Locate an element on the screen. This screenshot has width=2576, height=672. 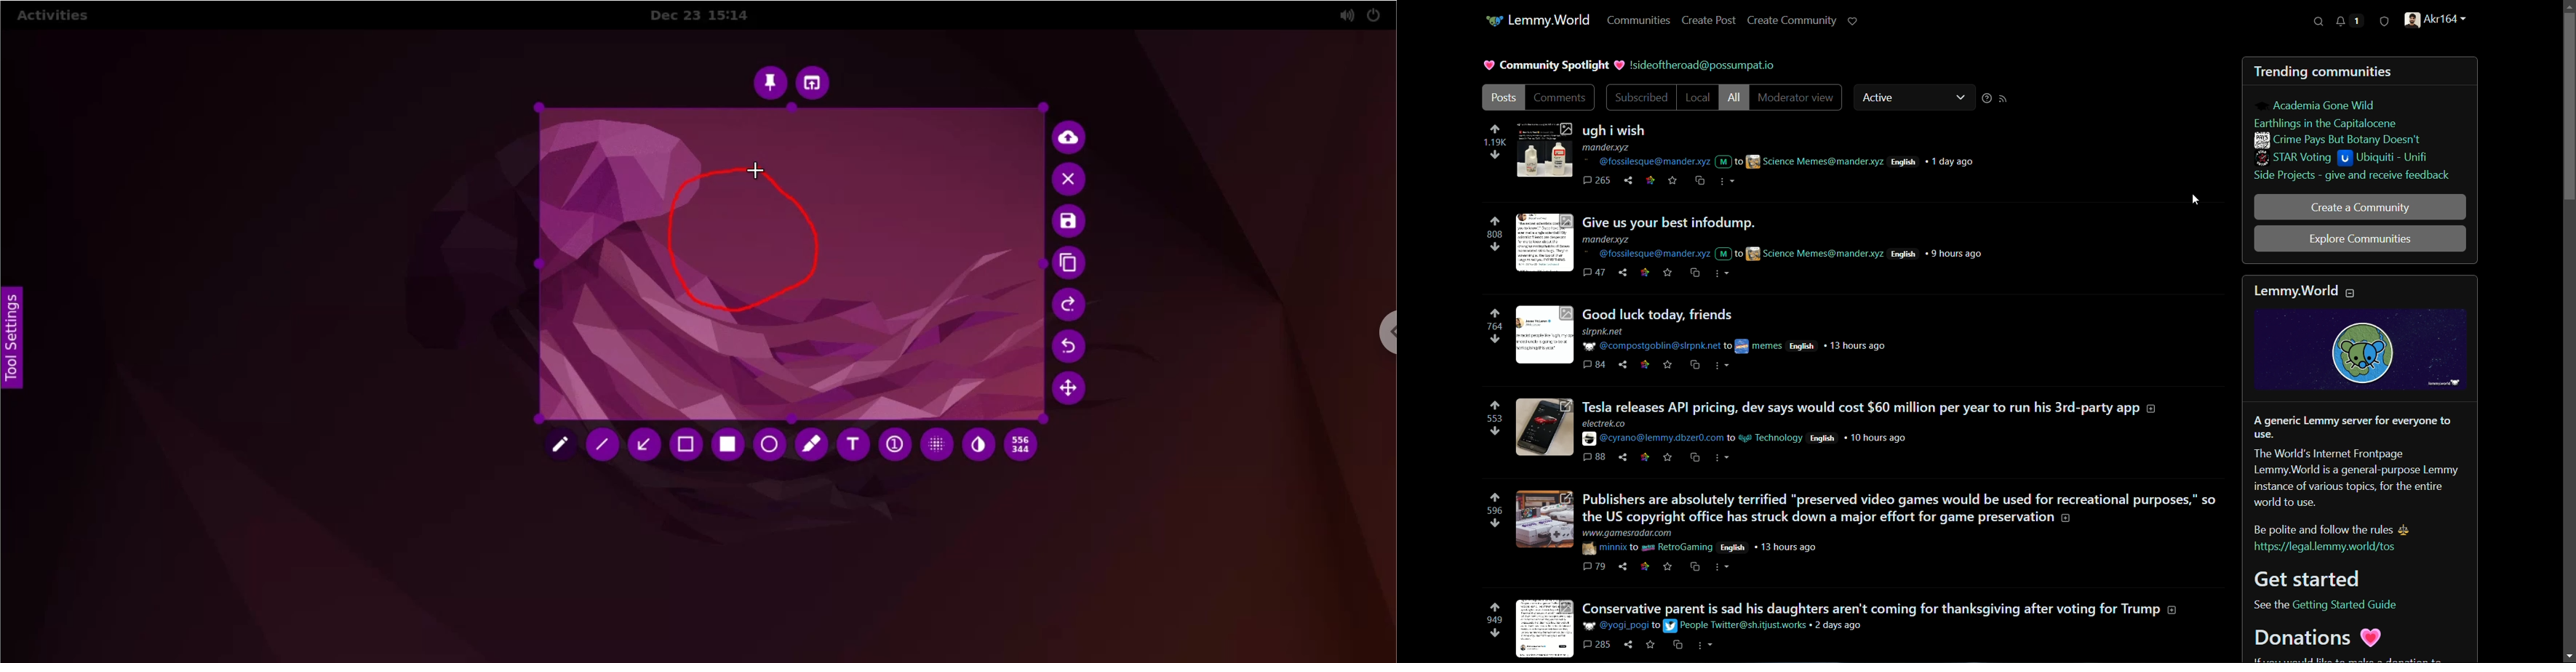
logo is located at coordinates (2362, 350).